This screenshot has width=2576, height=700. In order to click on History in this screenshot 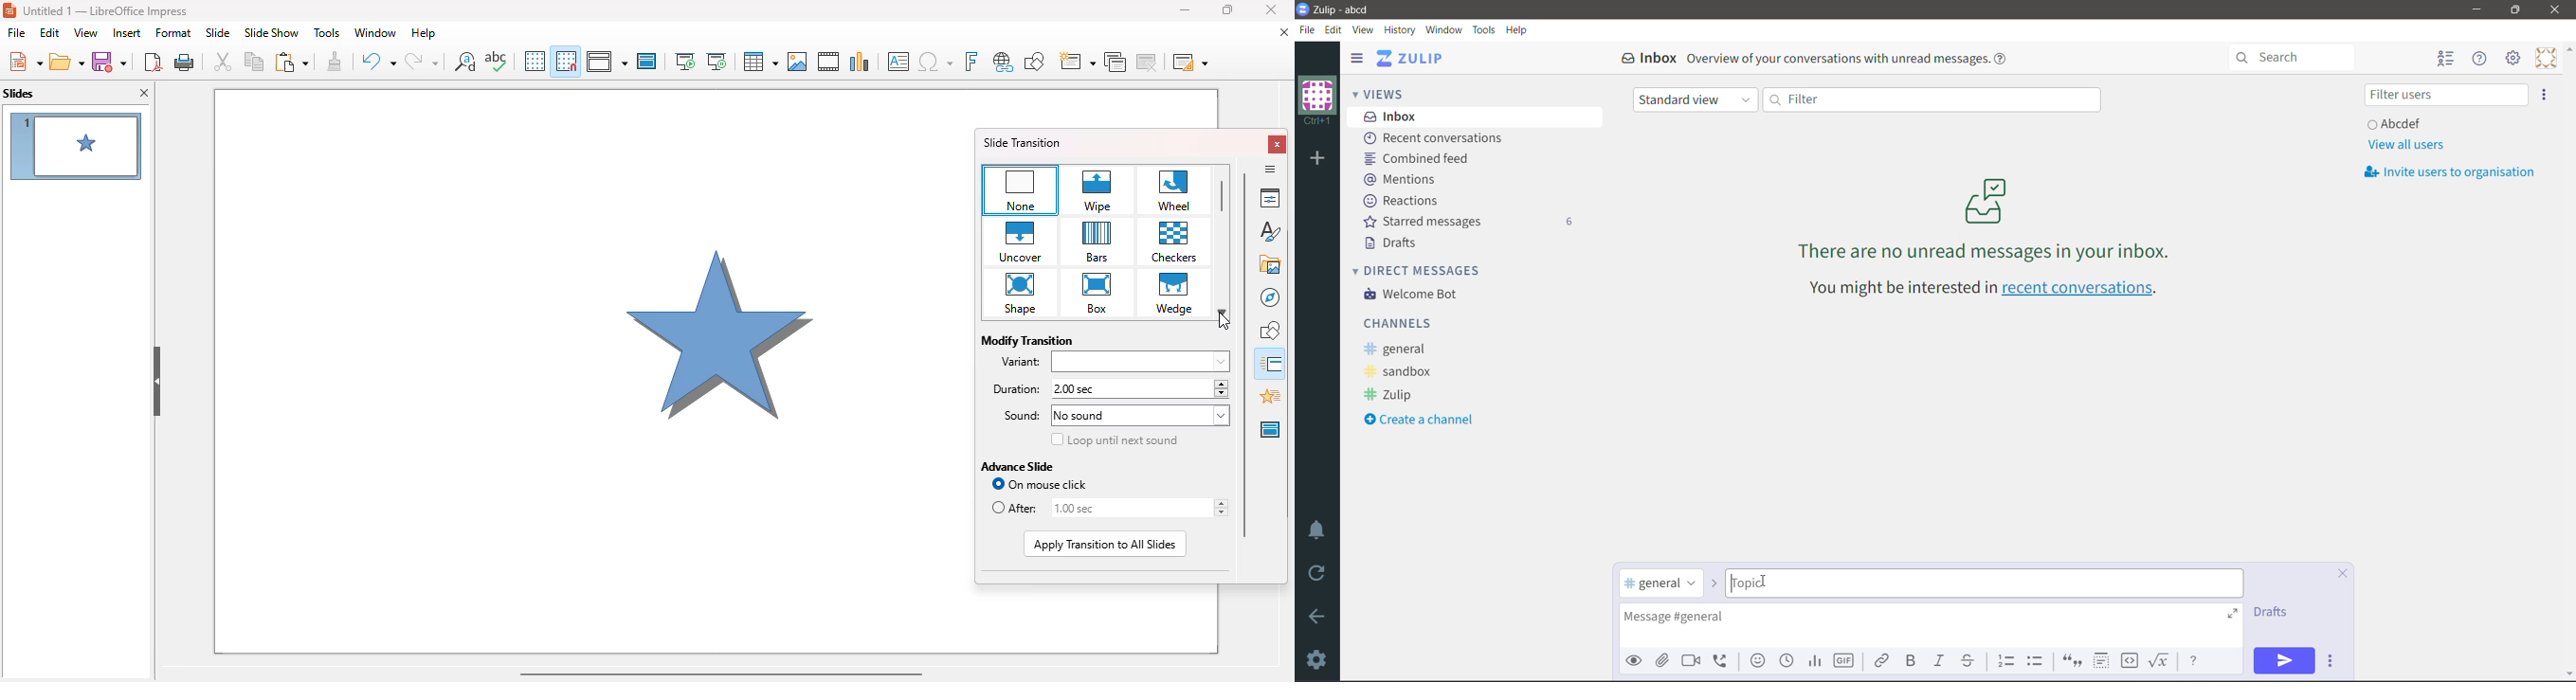, I will do `click(1401, 31)`.